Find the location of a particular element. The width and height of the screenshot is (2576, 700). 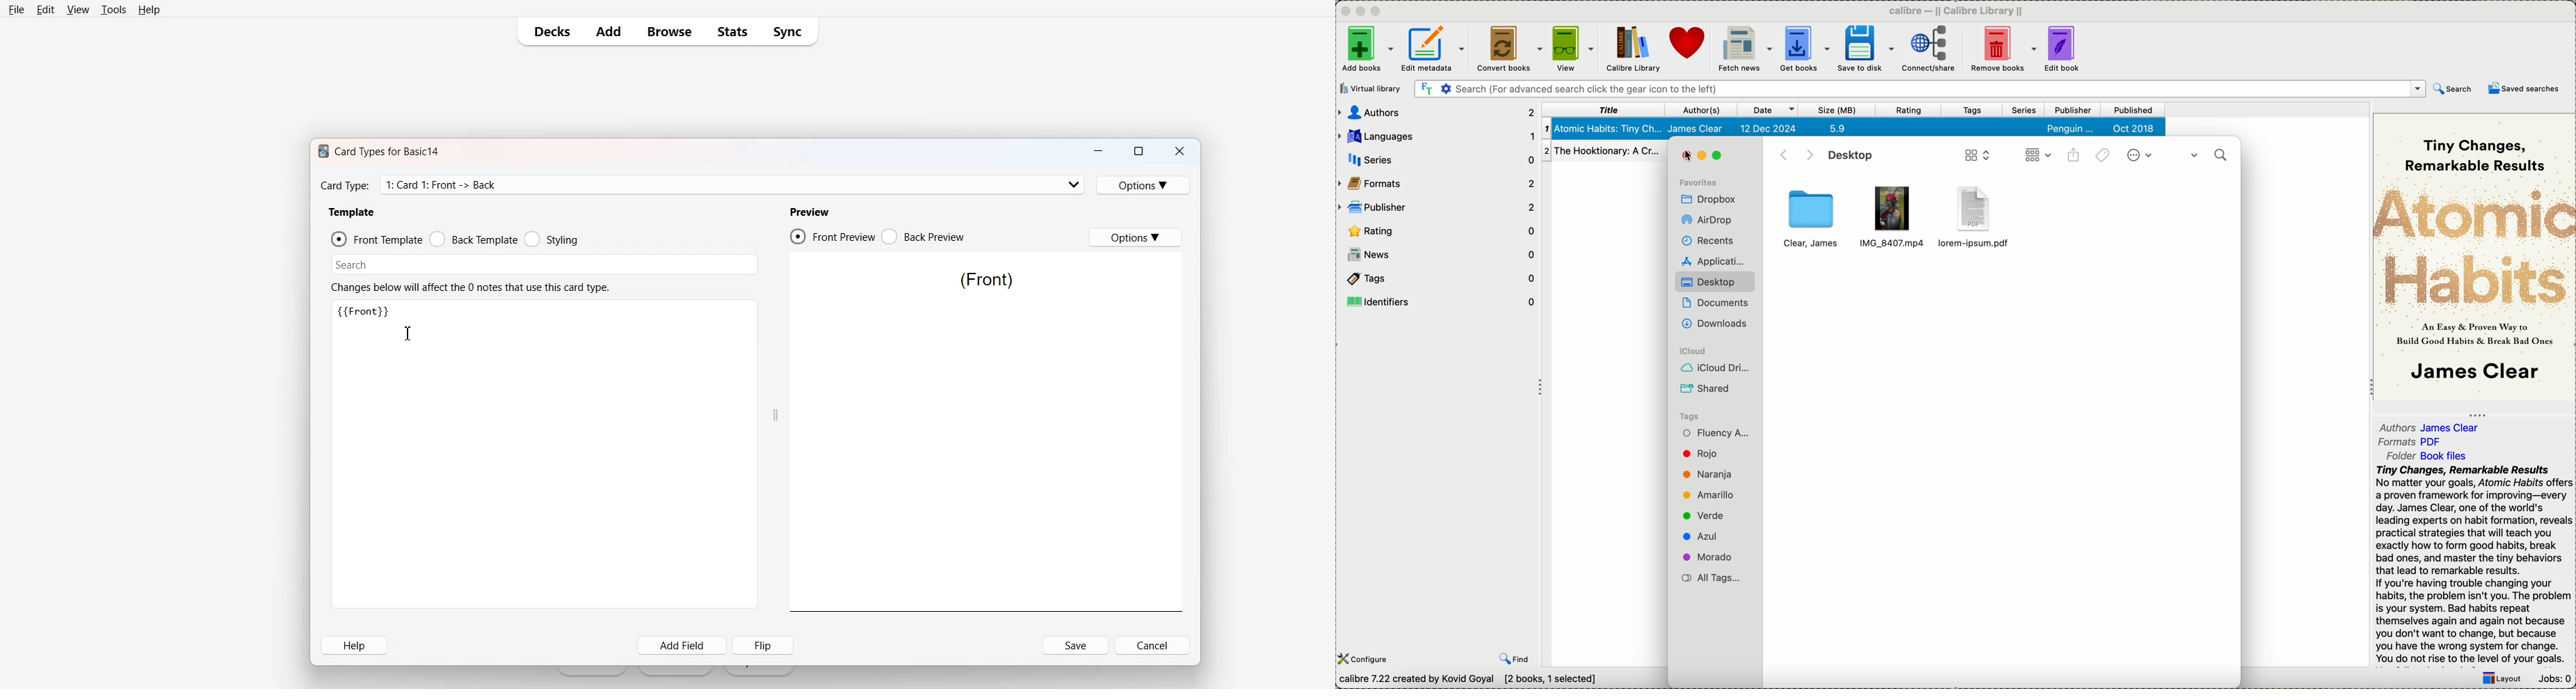

tag is located at coordinates (1713, 432).